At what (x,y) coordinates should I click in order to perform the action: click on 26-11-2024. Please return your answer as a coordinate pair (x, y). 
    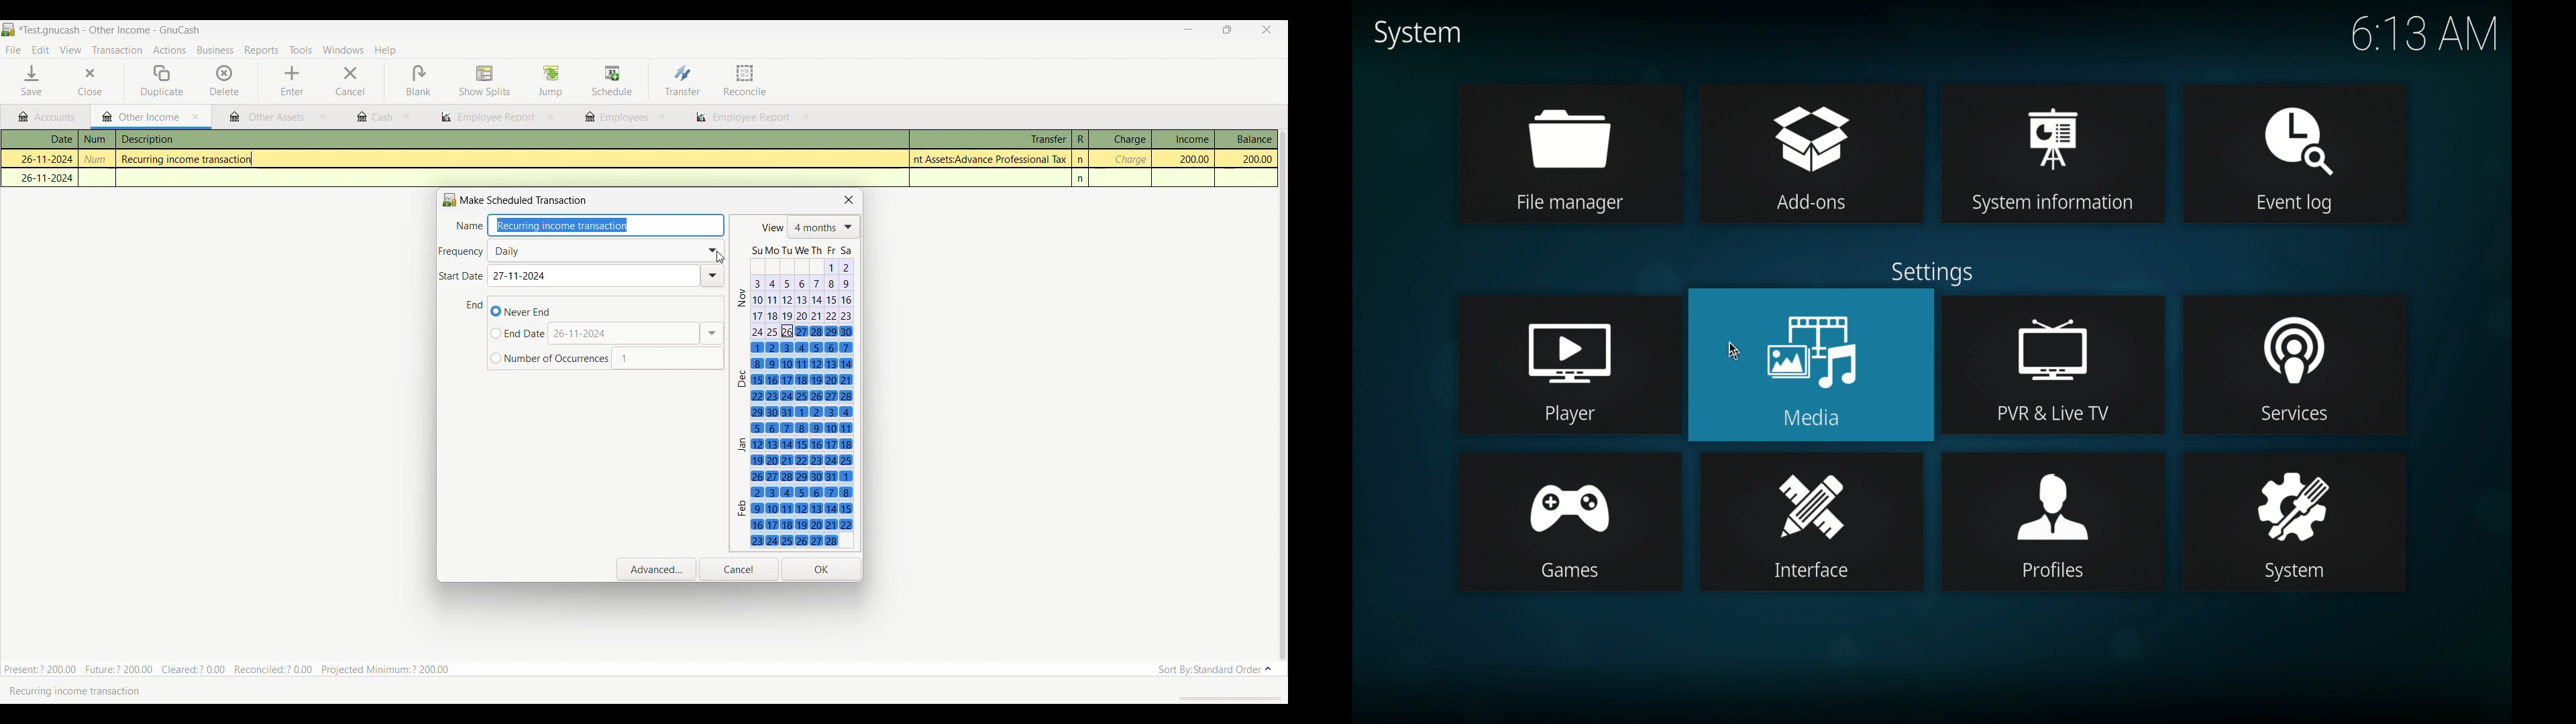
    Looking at the image, I should click on (44, 178).